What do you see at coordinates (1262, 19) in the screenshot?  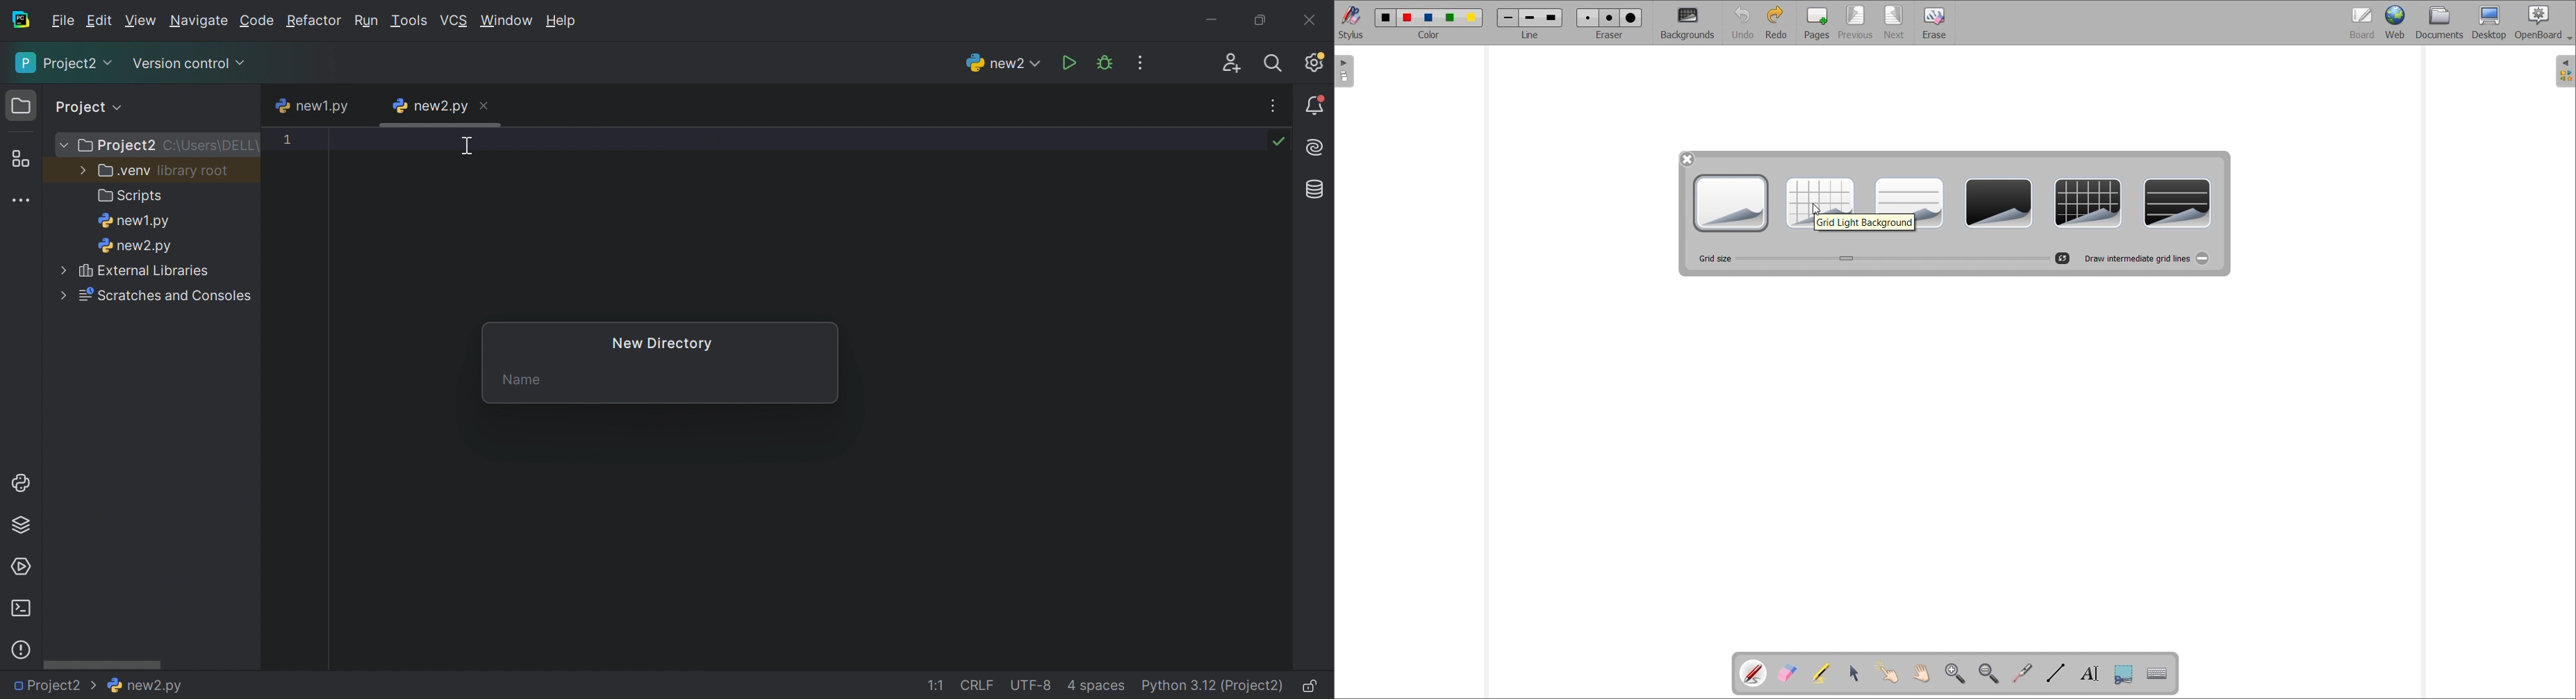 I see `Restore down` at bounding box center [1262, 19].